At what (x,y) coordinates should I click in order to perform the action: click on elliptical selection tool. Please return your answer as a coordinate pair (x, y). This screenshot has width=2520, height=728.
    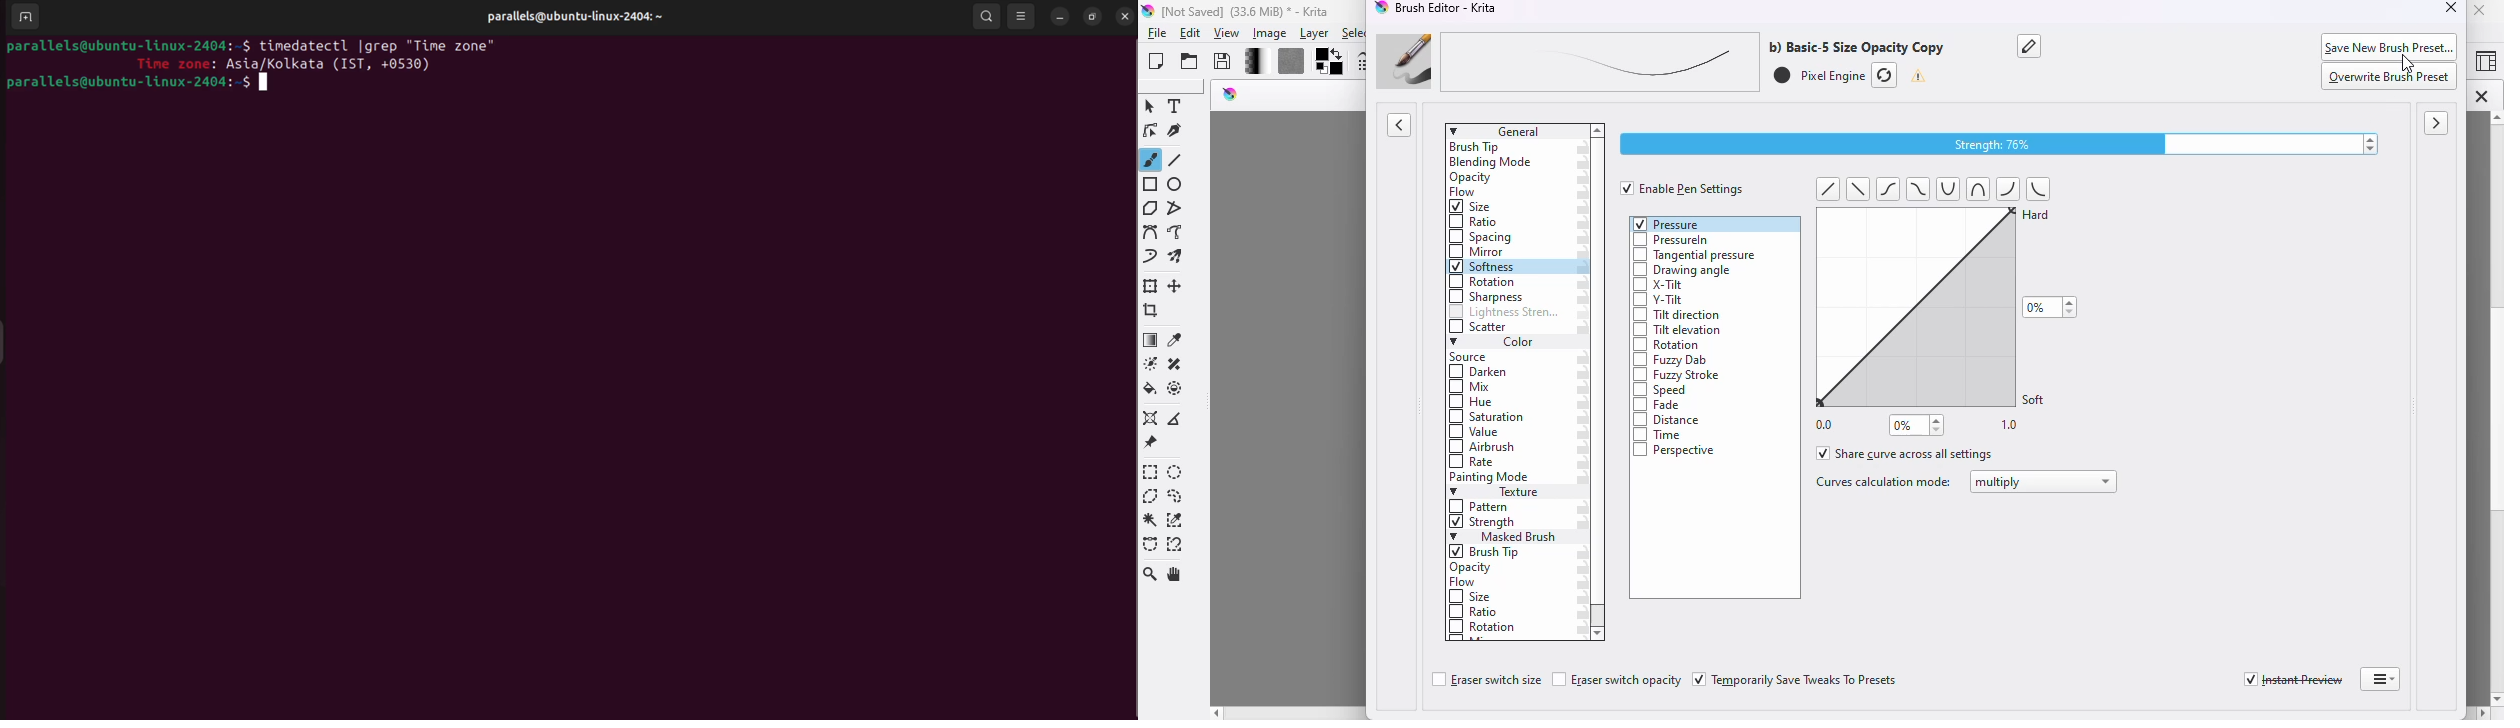
    Looking at the image, I should click on (1177, 473).